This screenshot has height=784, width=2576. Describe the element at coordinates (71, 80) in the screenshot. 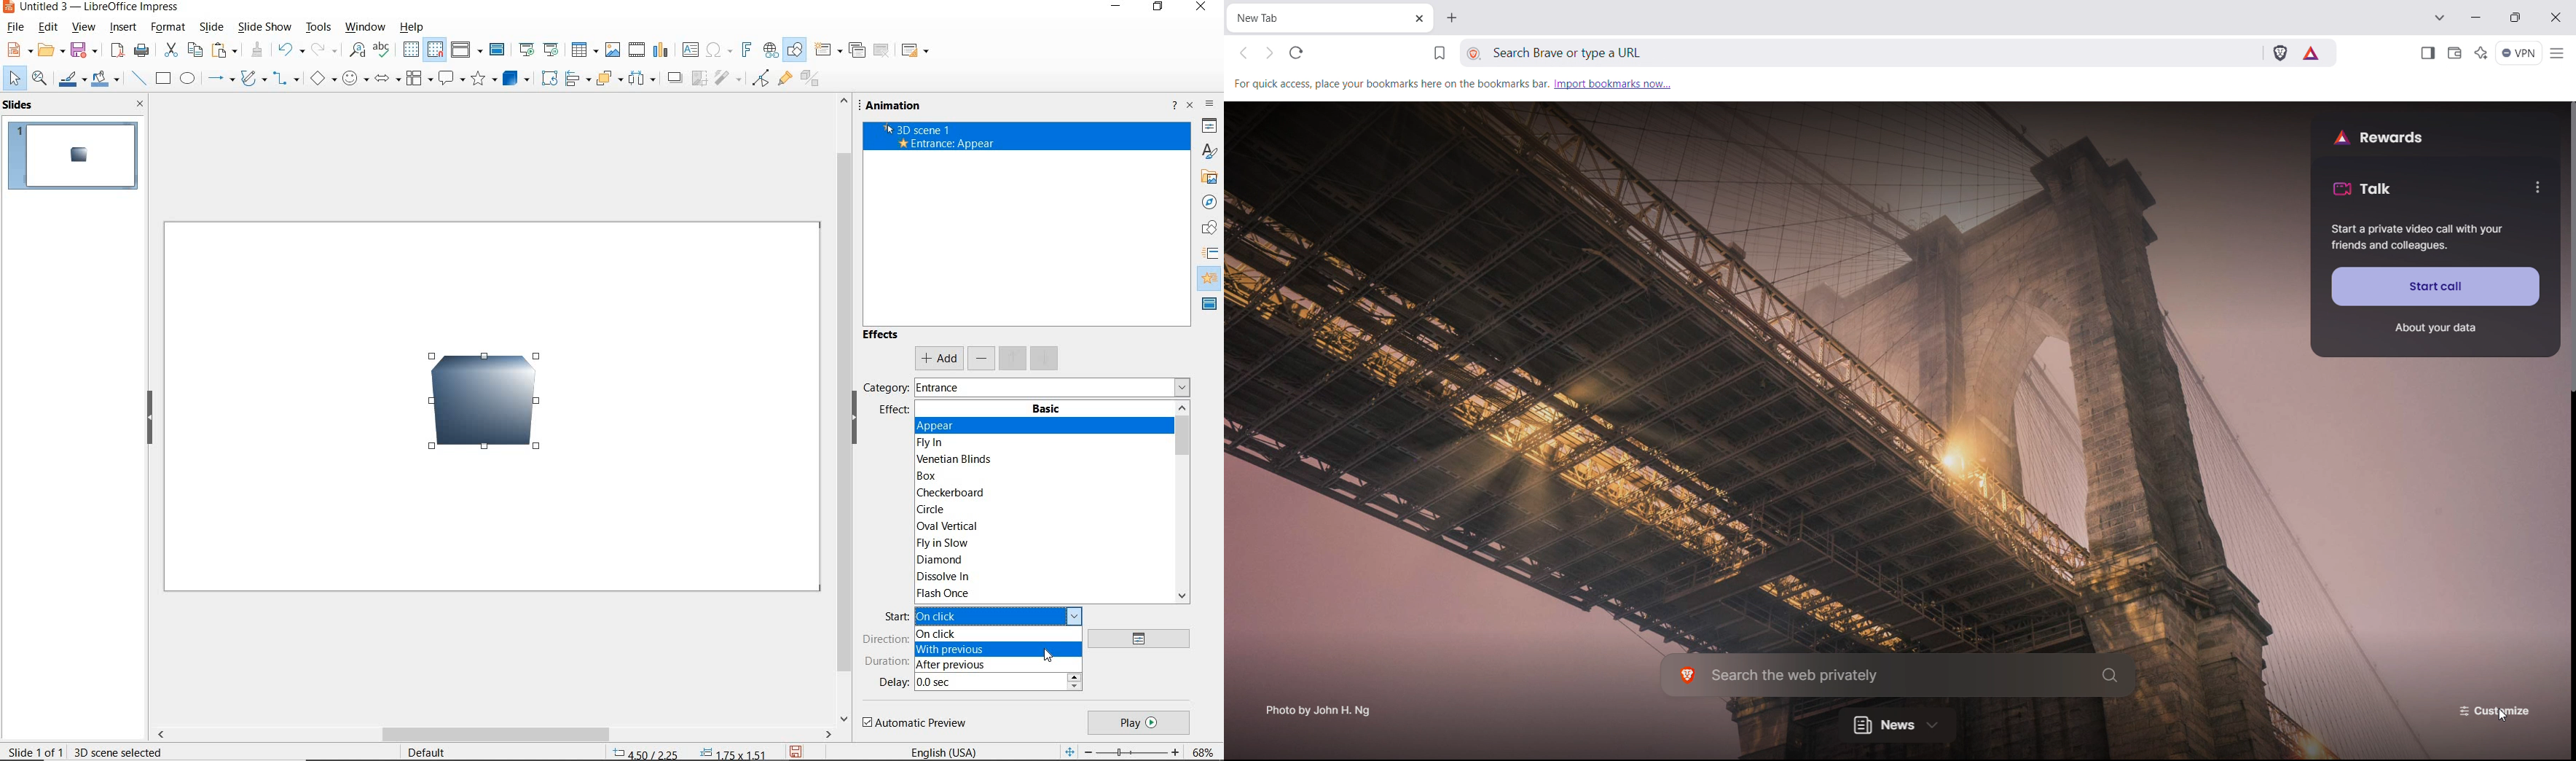

I see `line color` at that location.